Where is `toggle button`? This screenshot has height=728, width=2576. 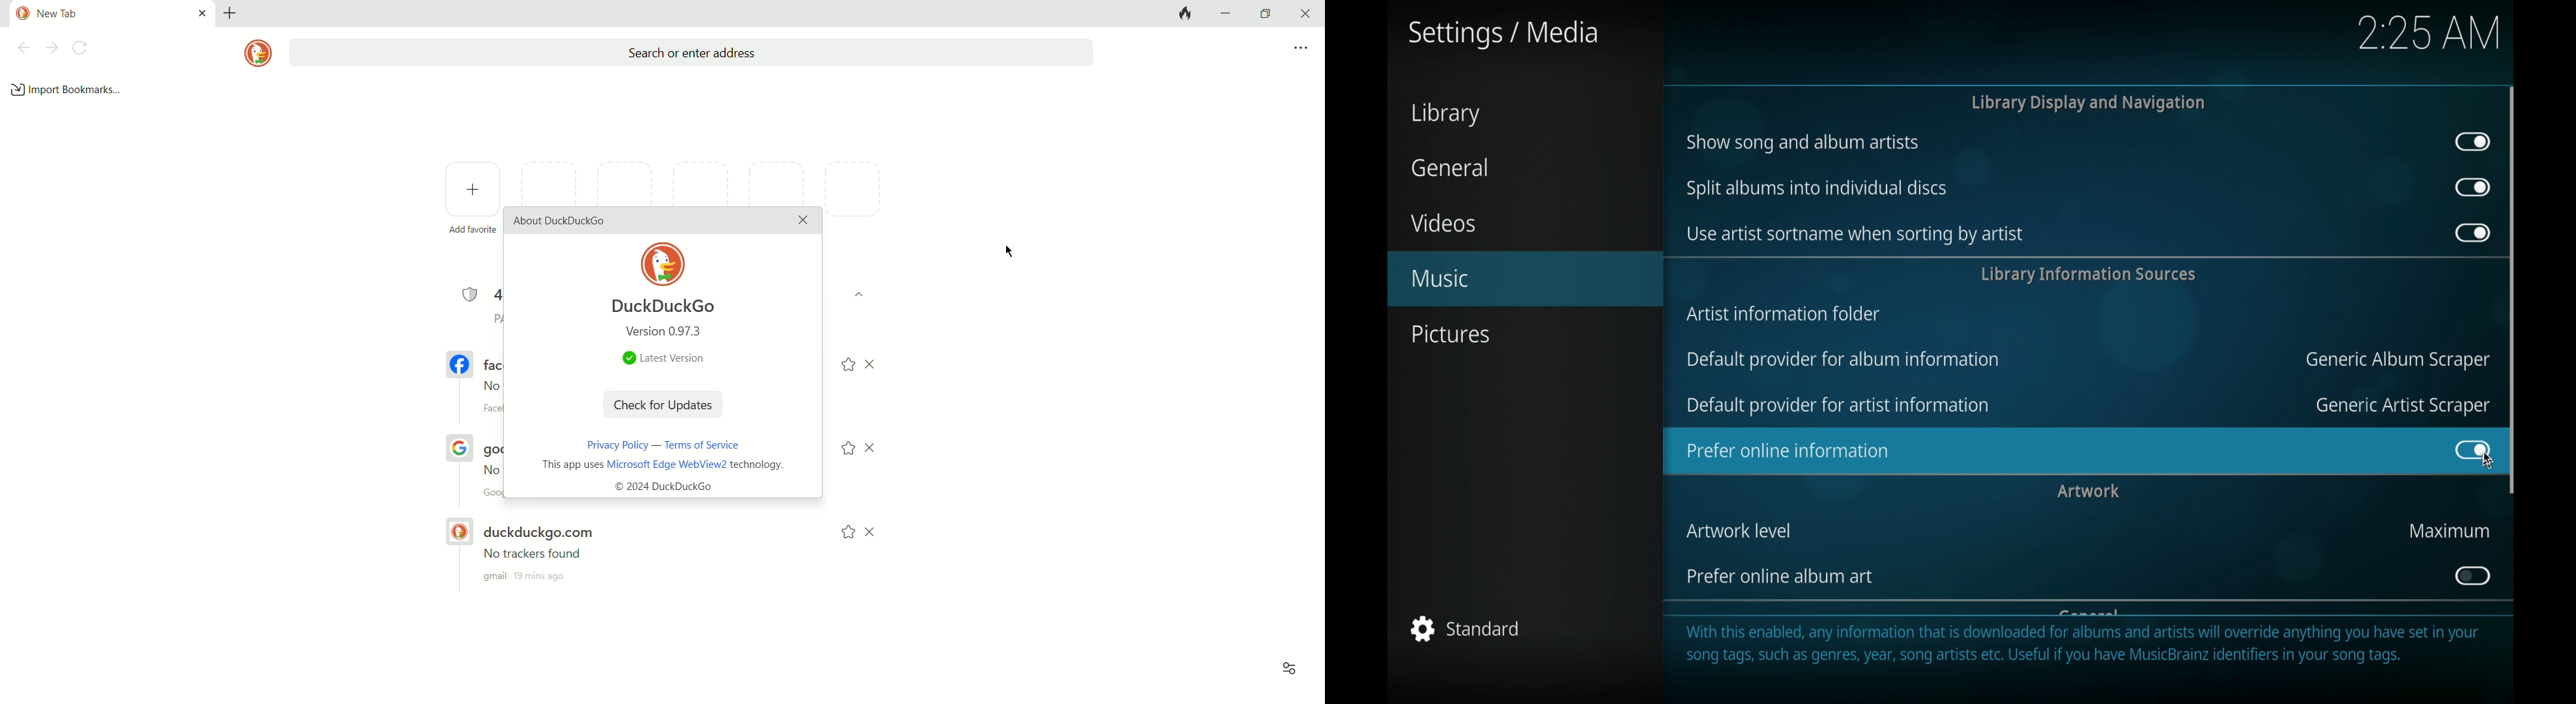
toggle button is located at coordinates (2473, 141).